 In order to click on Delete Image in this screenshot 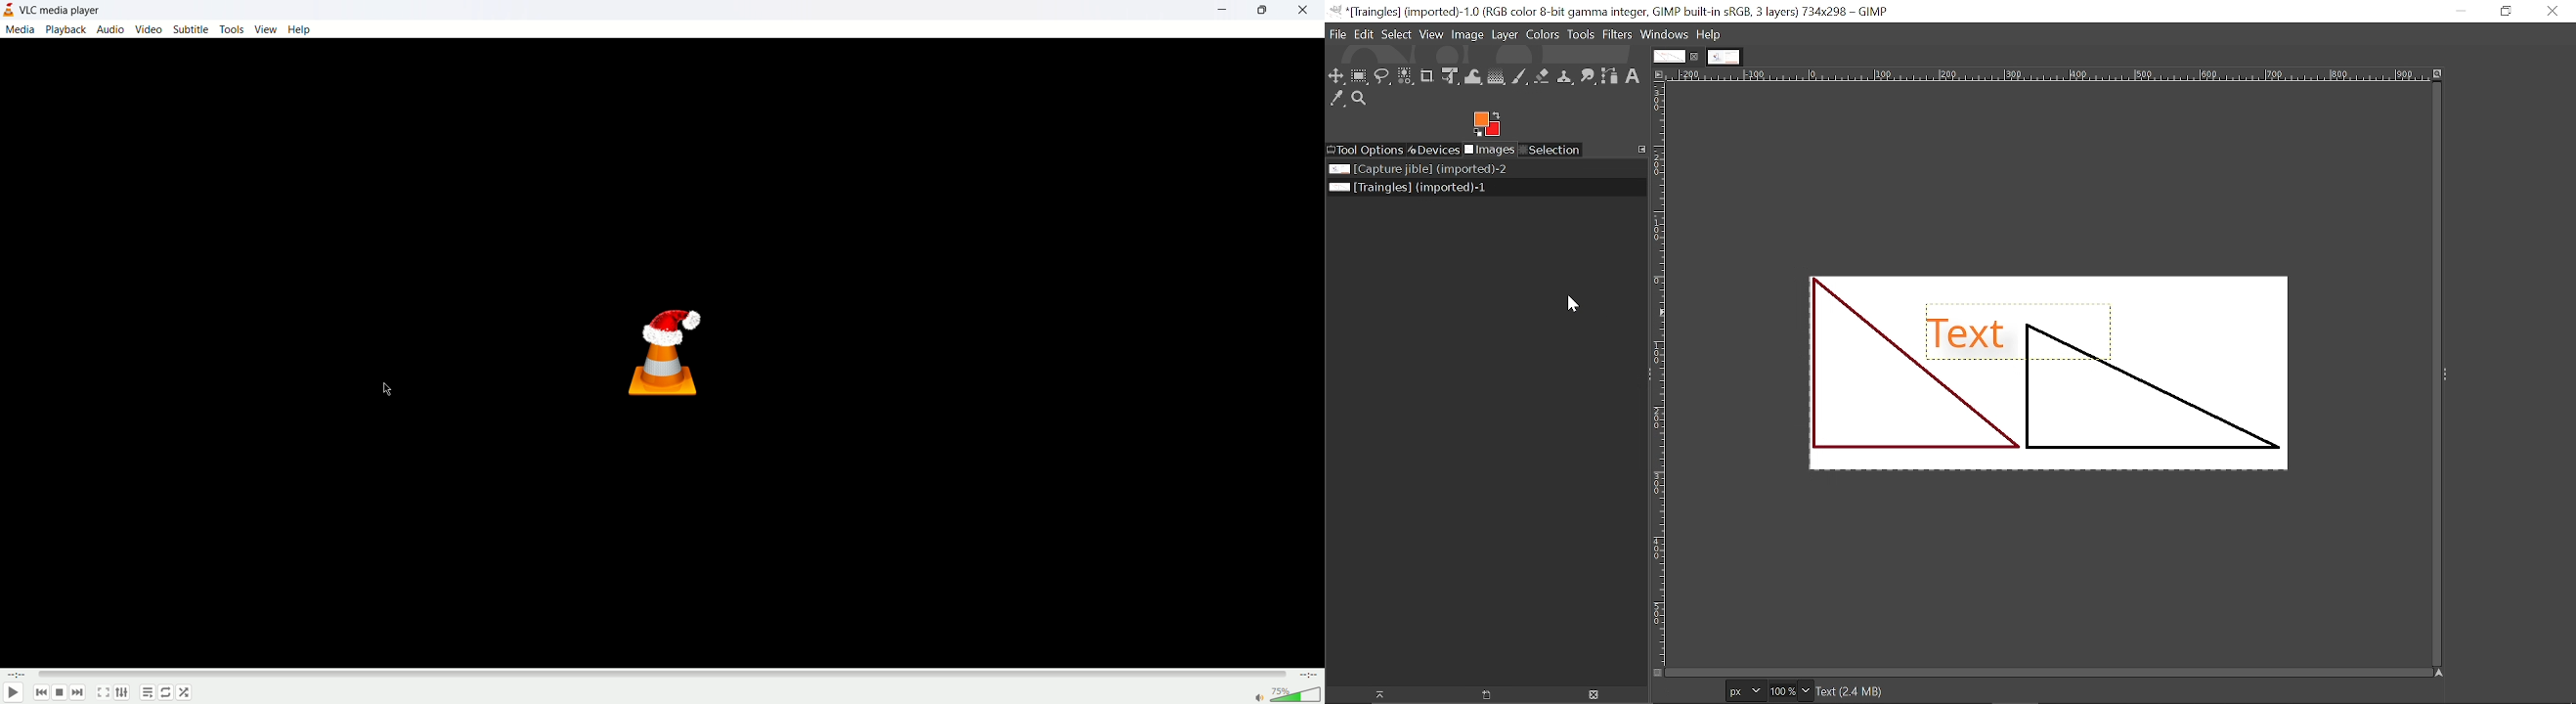, I will do `click(1593, 694)`.